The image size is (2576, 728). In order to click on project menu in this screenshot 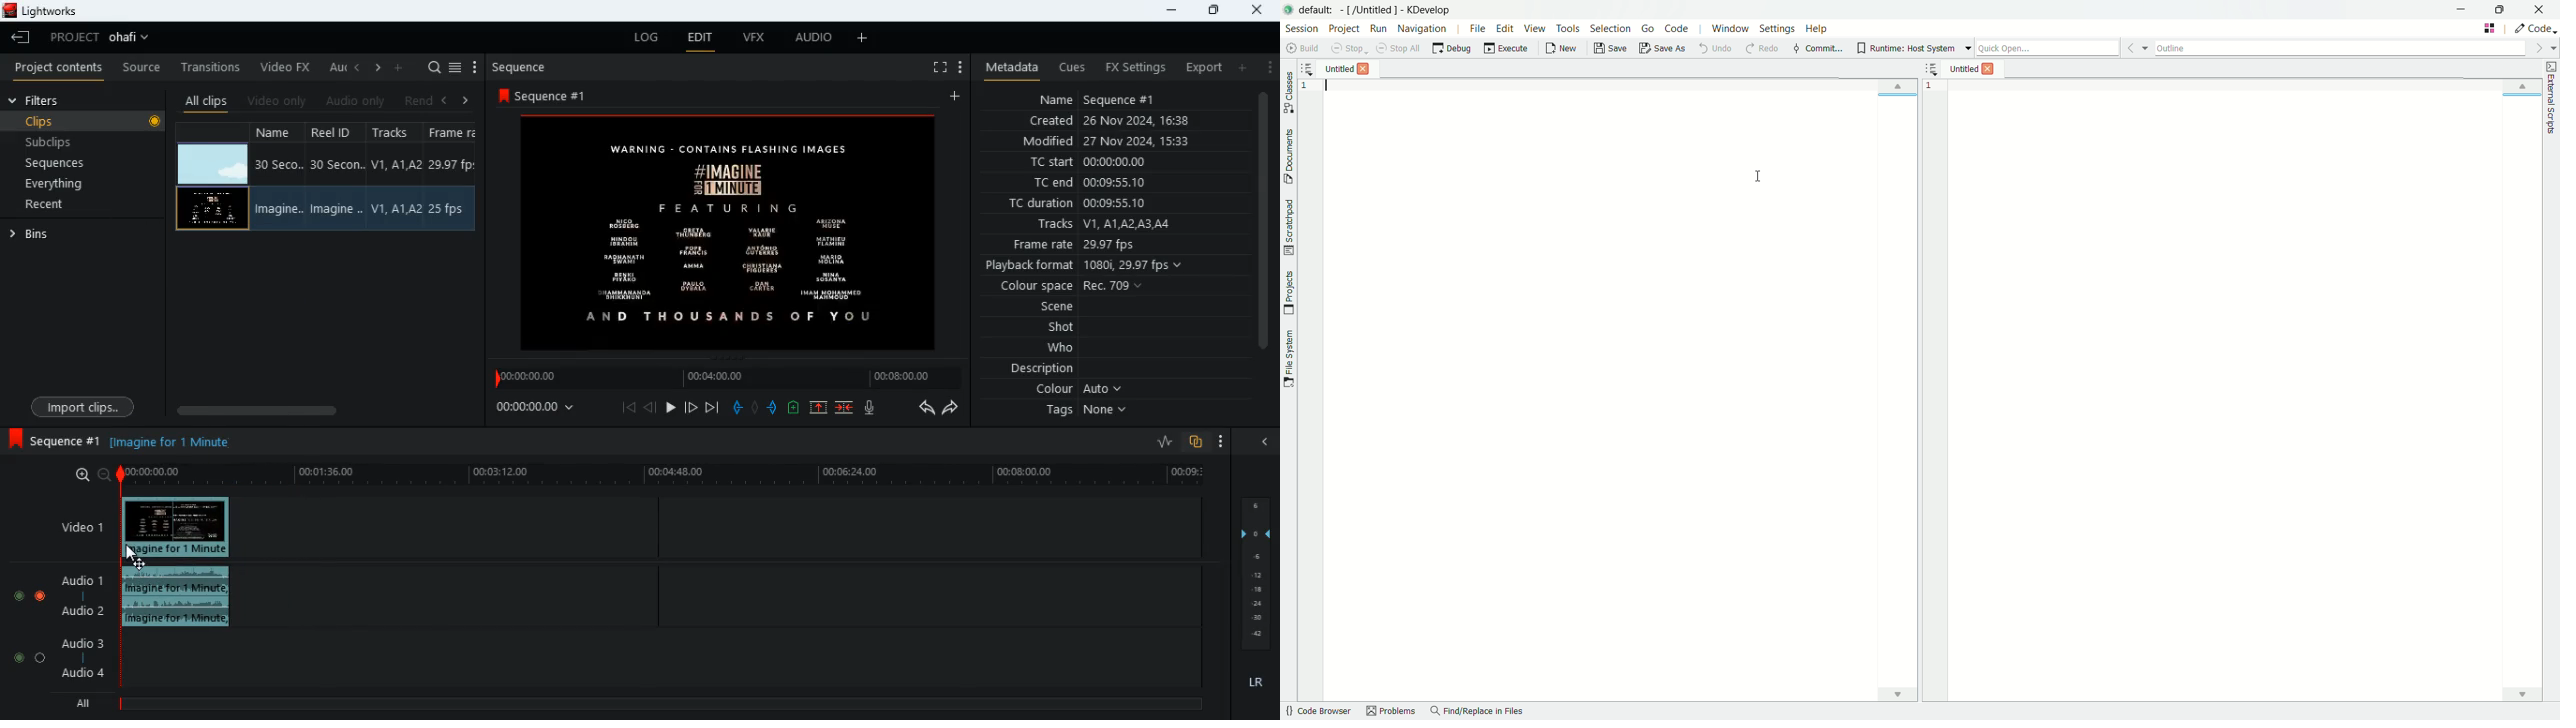, I will do `click(1345, 29)`.